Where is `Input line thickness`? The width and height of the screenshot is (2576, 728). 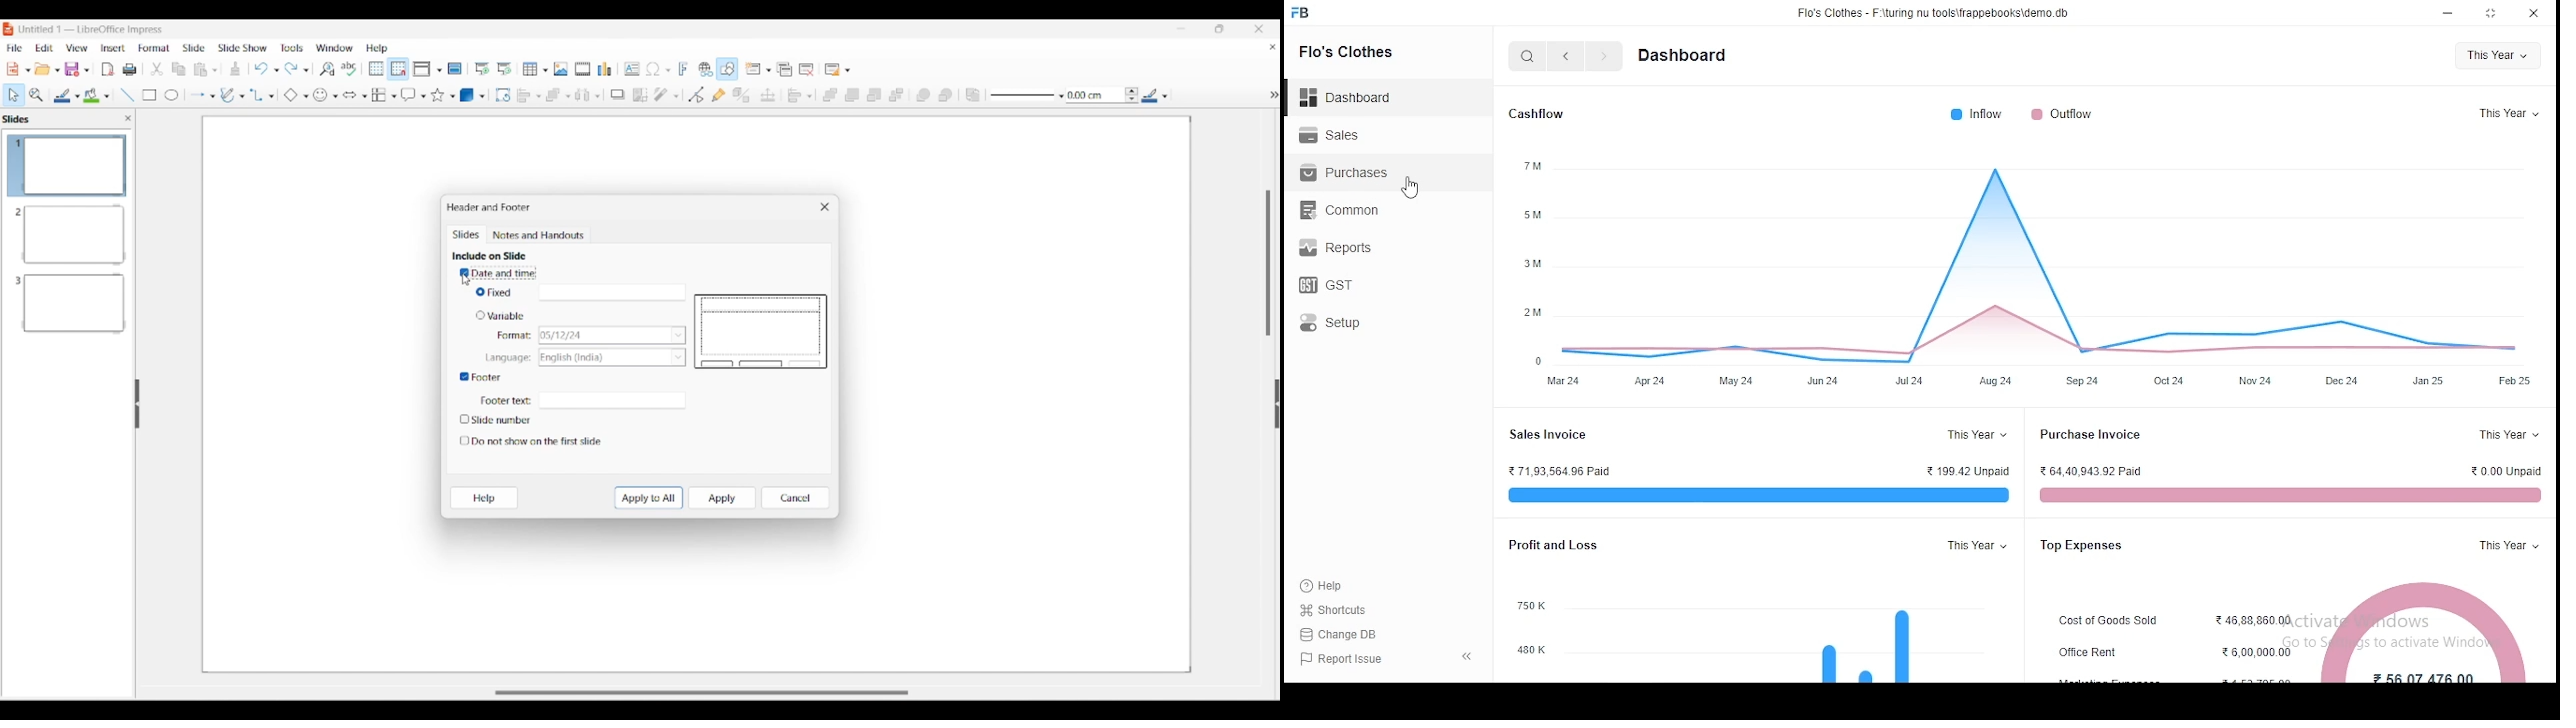
Input line thickness is located at coordinates (1095, 95).